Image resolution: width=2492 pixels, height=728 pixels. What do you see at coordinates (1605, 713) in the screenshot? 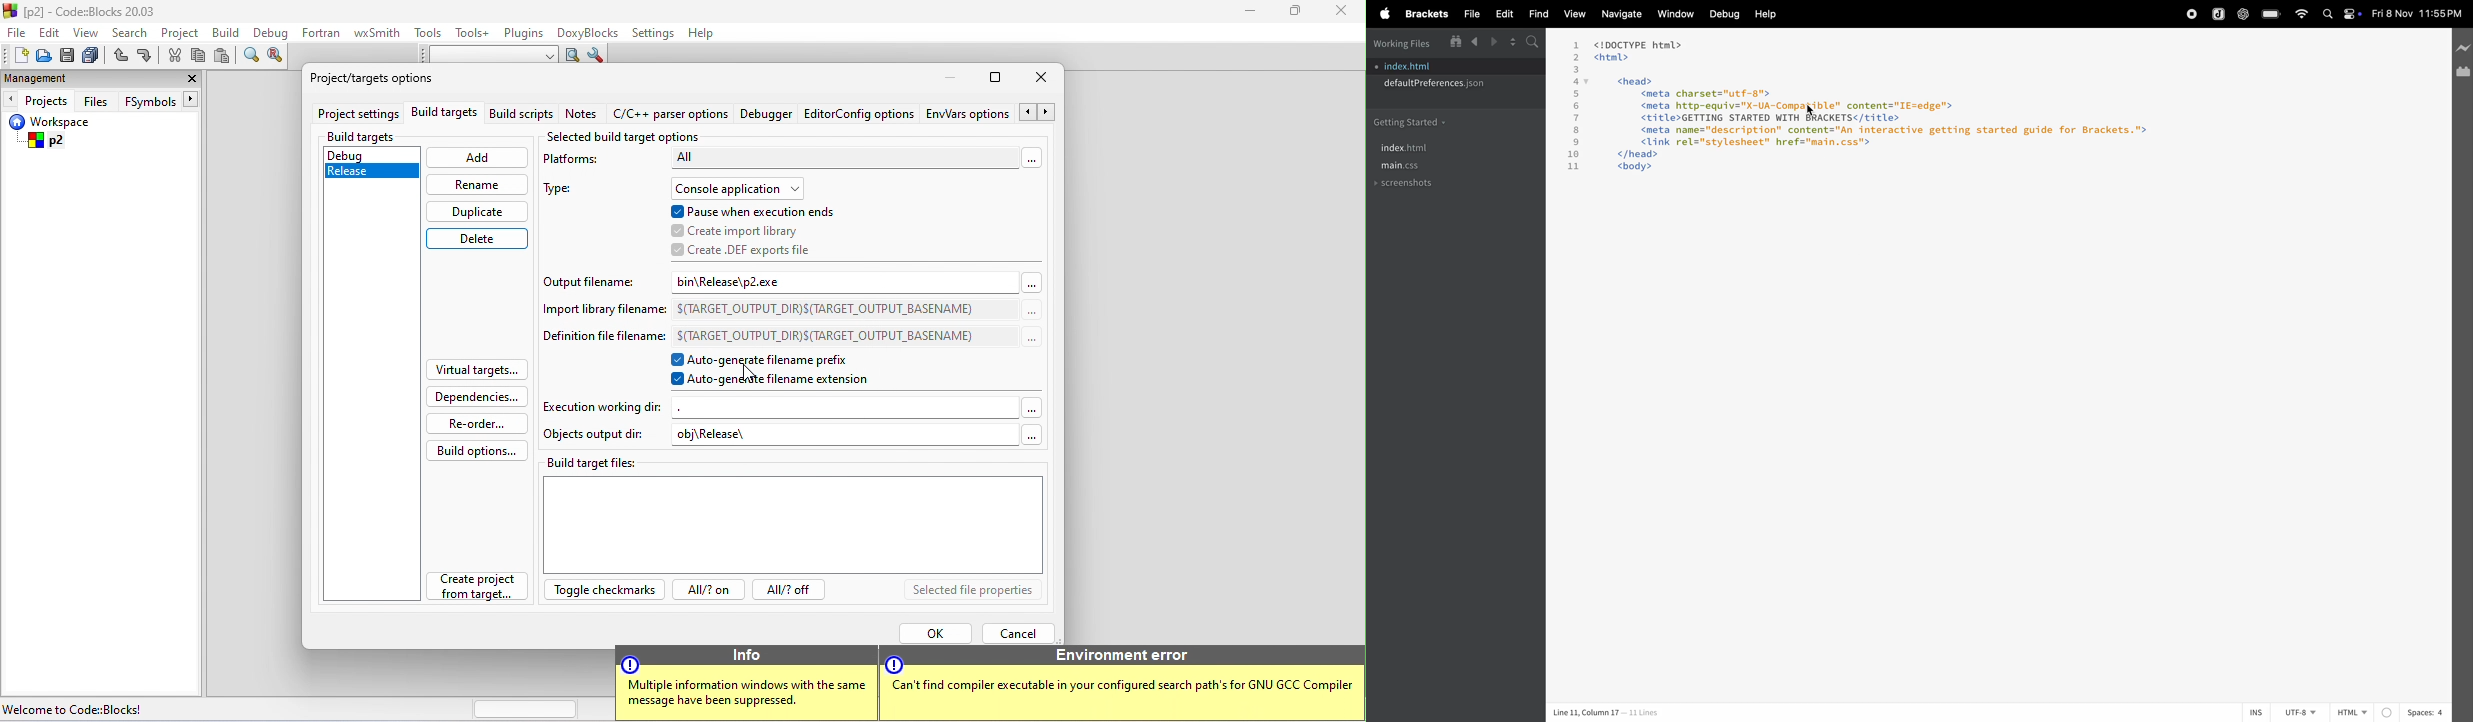
I see `line 11, column 17 - 11 lines` at bounding box center [1605, 713].